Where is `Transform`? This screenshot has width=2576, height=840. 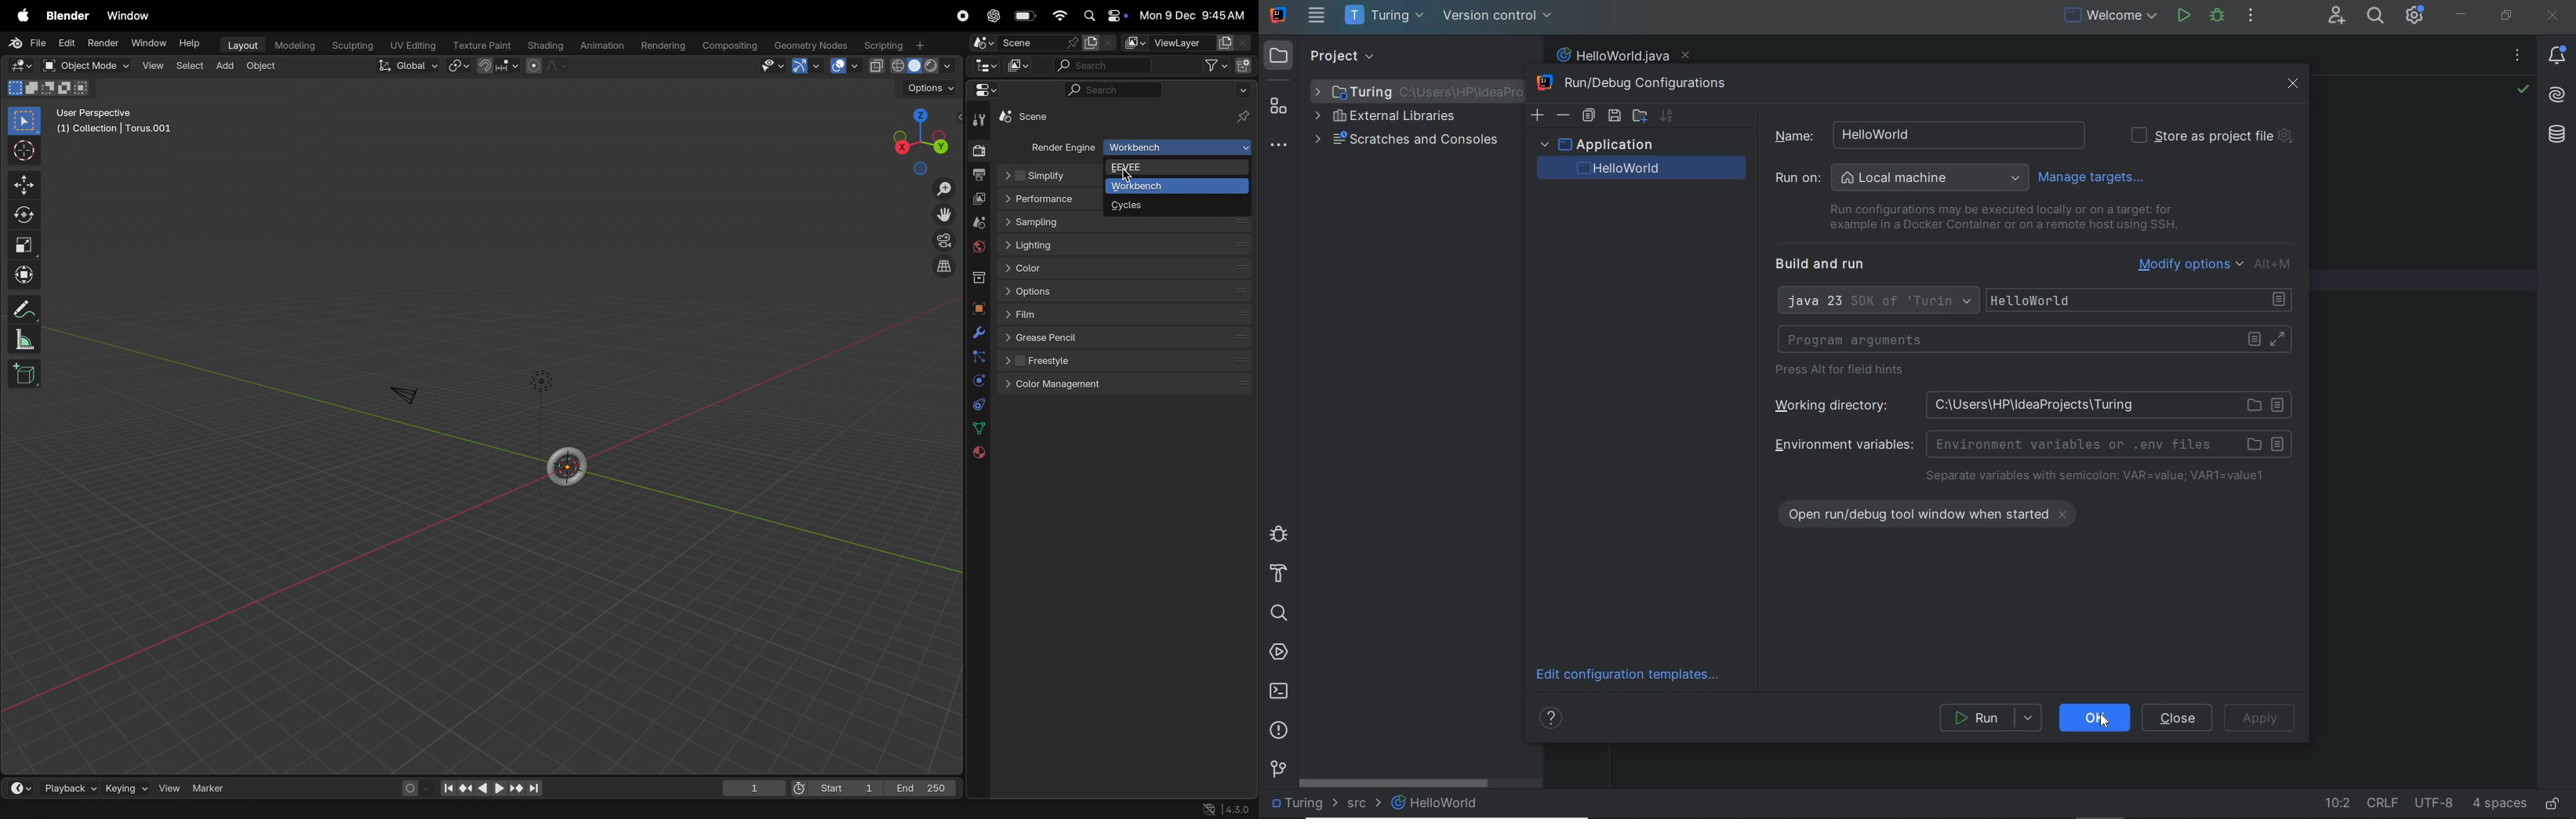
Transform is located at coordinates (26, 273).